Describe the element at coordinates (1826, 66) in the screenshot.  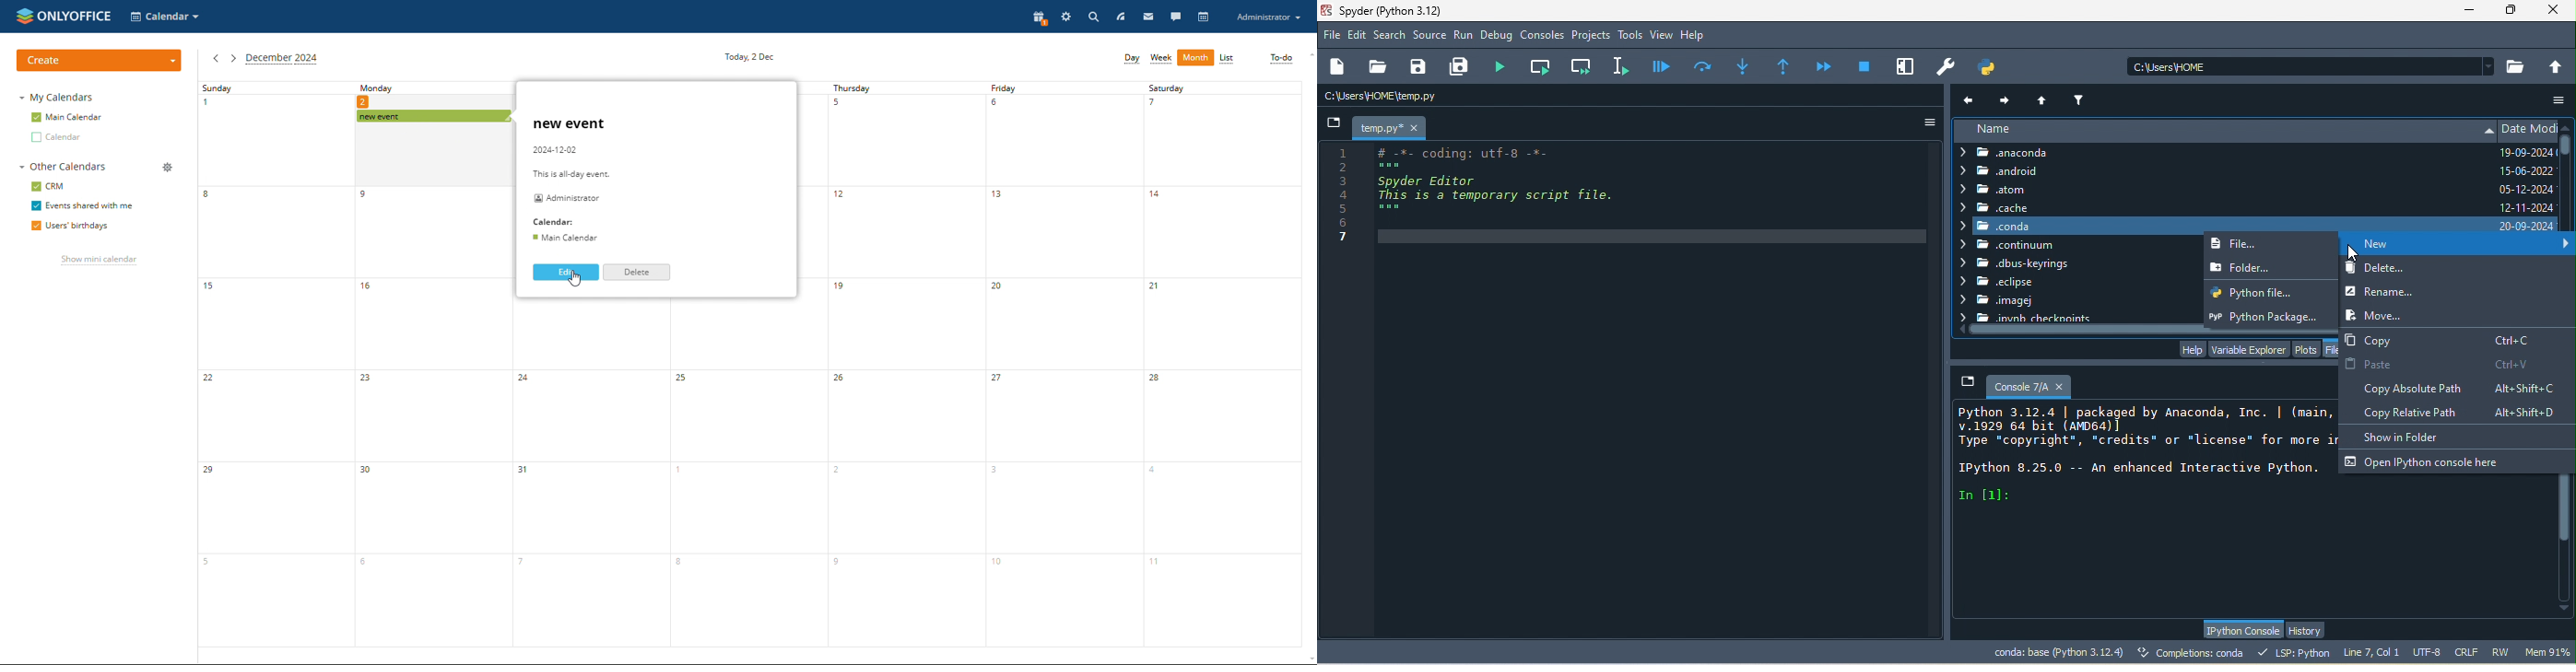
I see `continue execution` at that location.